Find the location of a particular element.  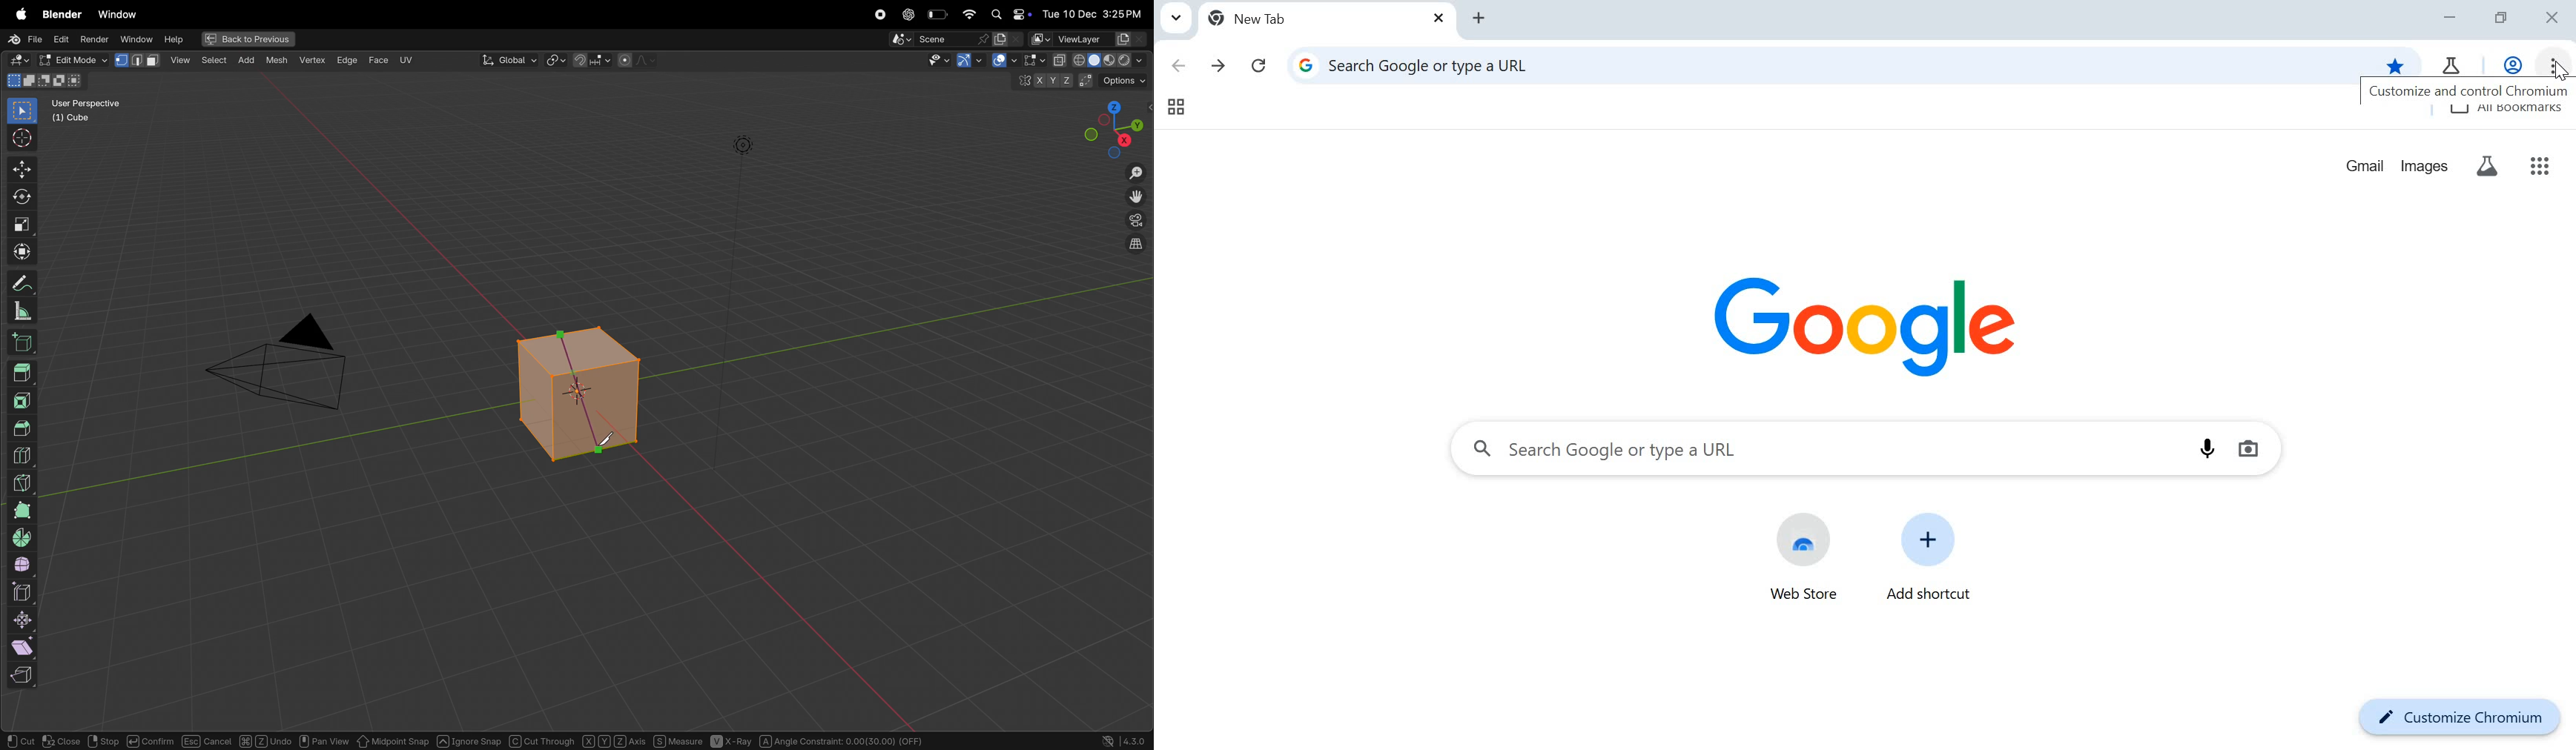

Ignore Snap is located at coordinates (469, 740).